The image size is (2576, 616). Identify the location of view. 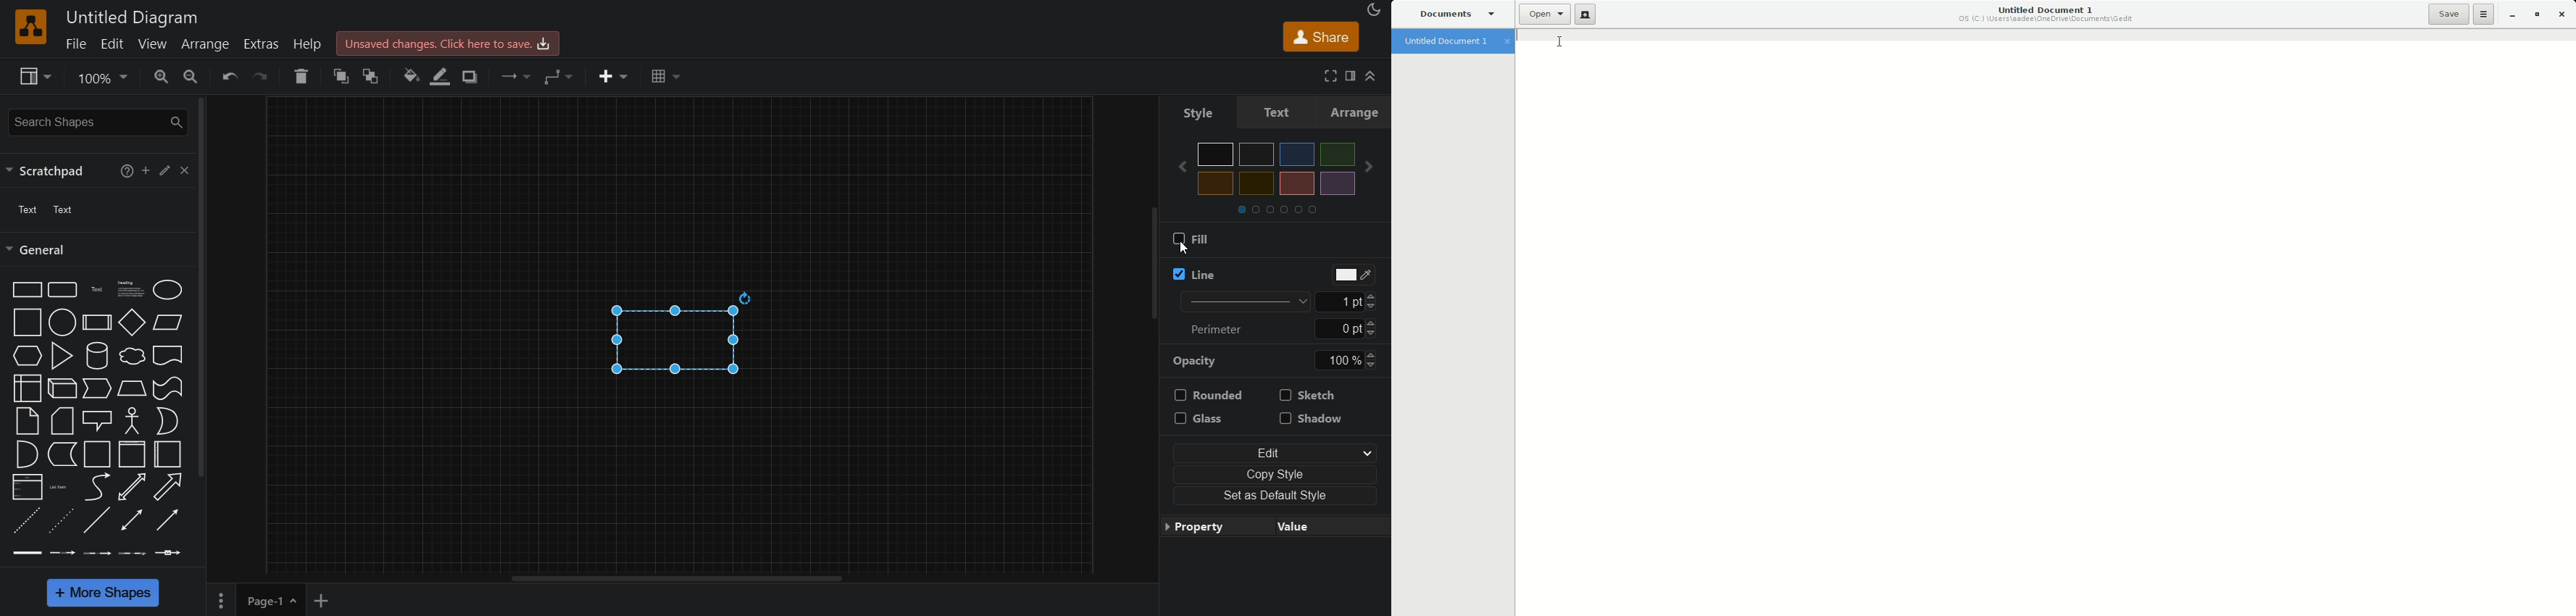
(33, 75).